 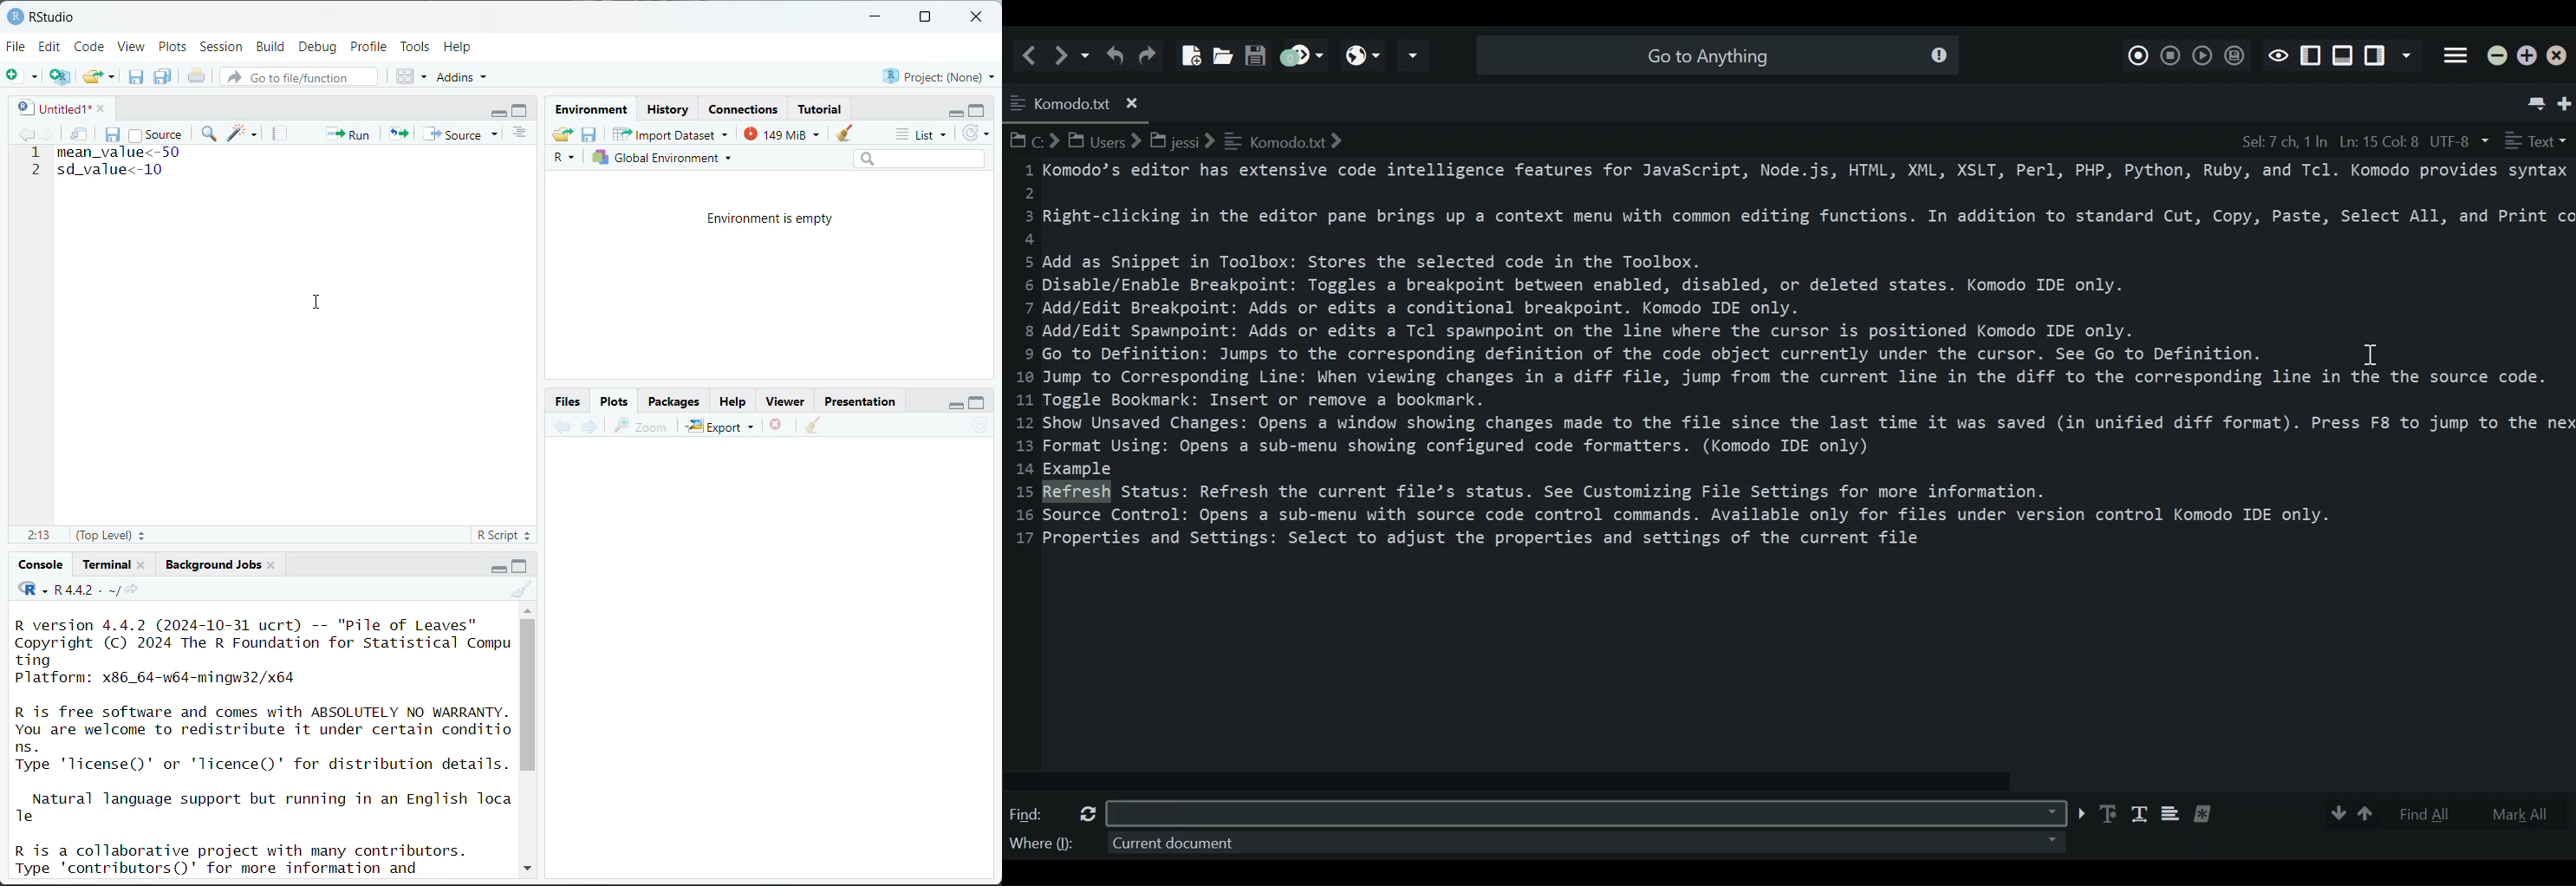 I want to click on File Entry Pane, so click(x=1791, y=472).